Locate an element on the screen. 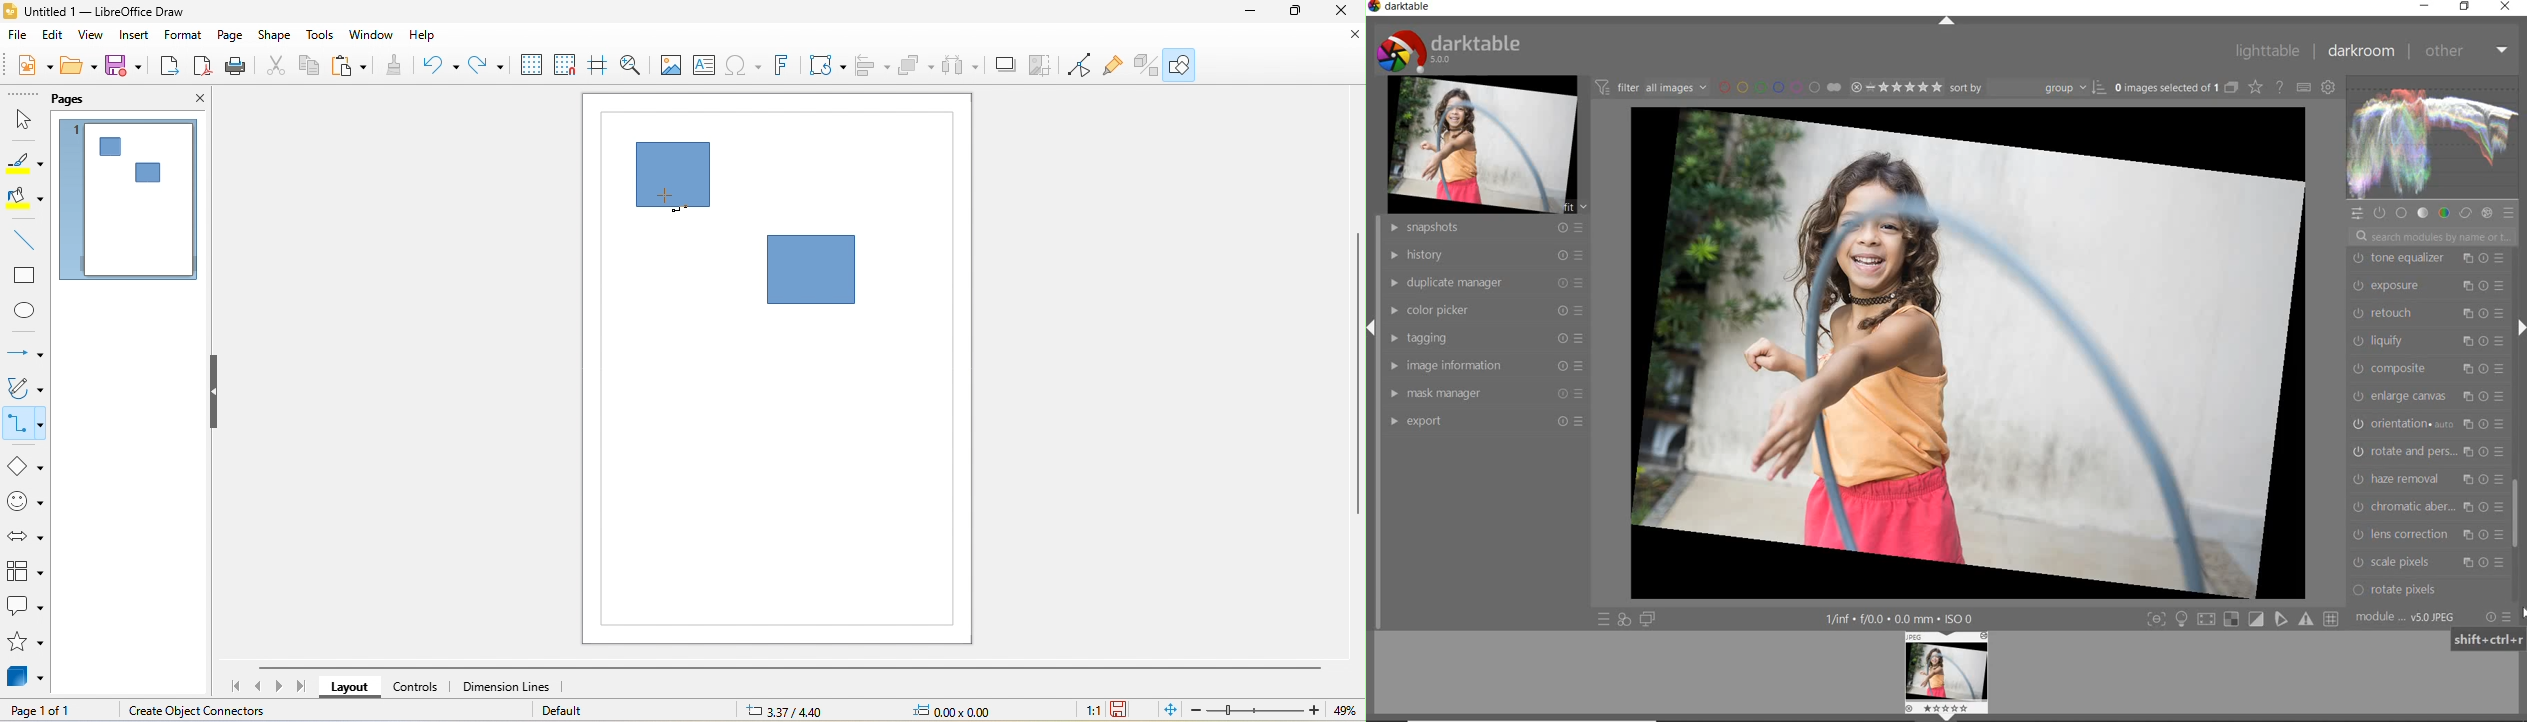 The height and width of the screenshot is (728, 2548). define keyboard shortcut is located at coordinates (2304, 88).